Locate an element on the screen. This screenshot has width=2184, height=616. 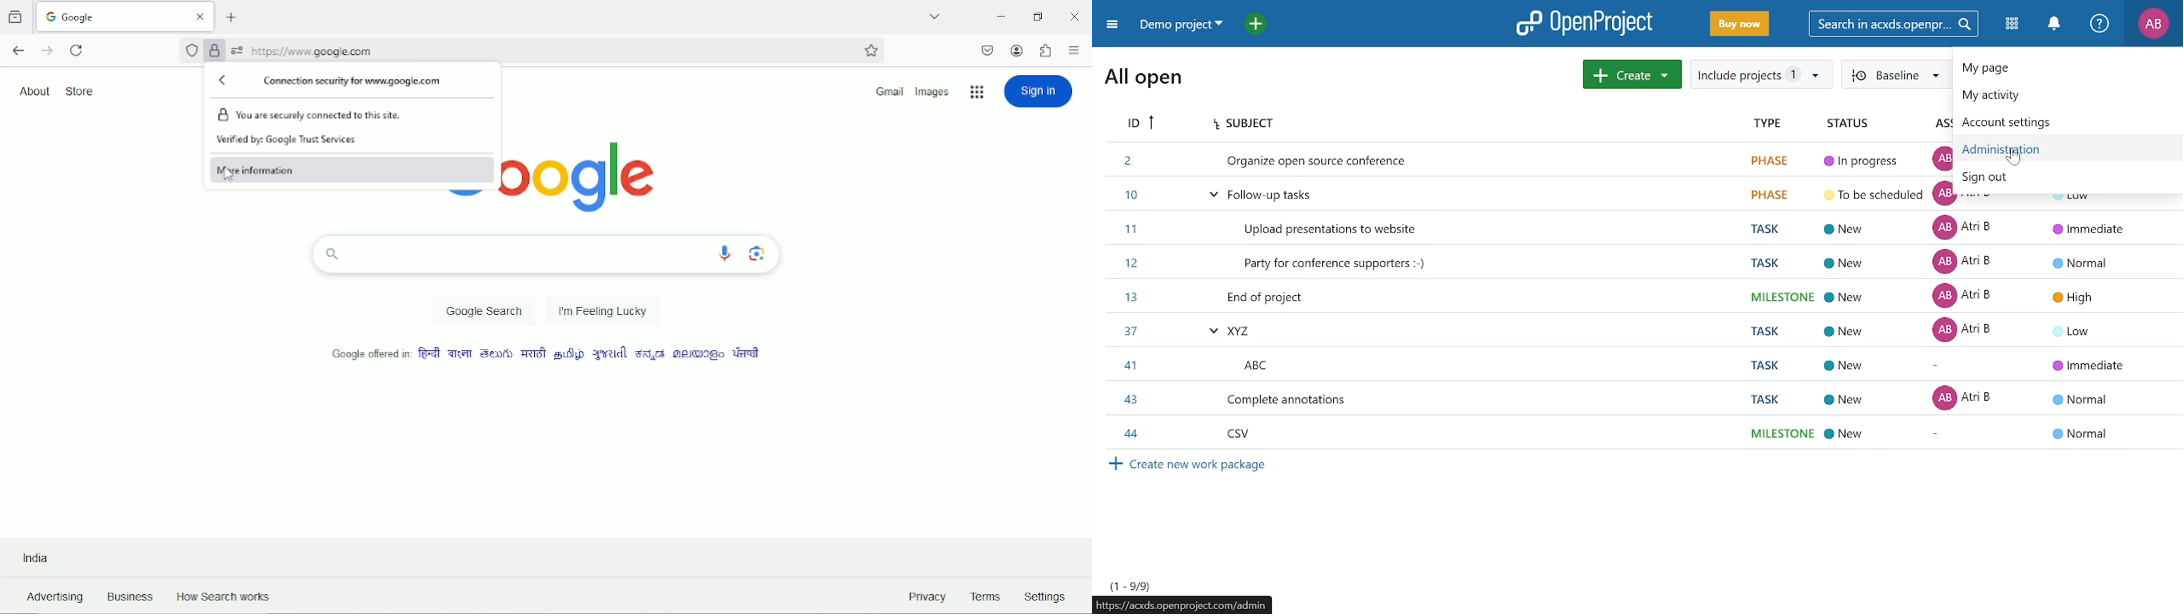
Buy now is located at coordinates (1738, 25).